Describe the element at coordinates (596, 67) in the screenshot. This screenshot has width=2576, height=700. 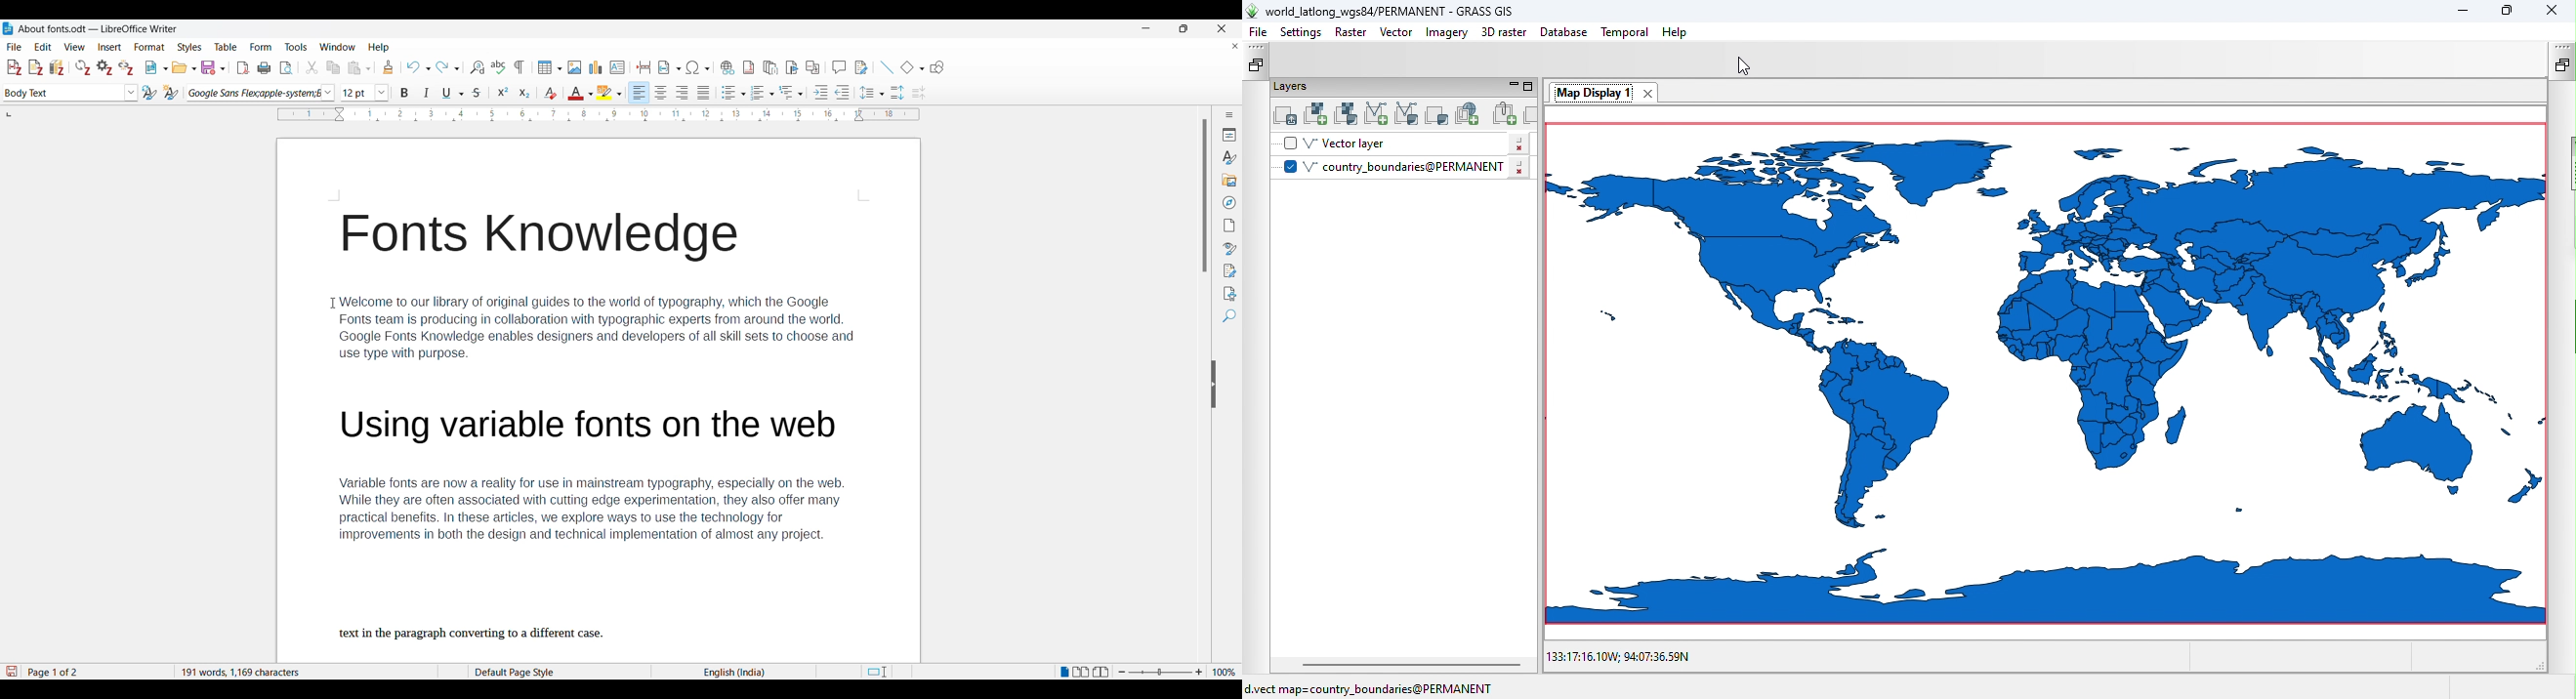
I see `Insert chart` at that location.